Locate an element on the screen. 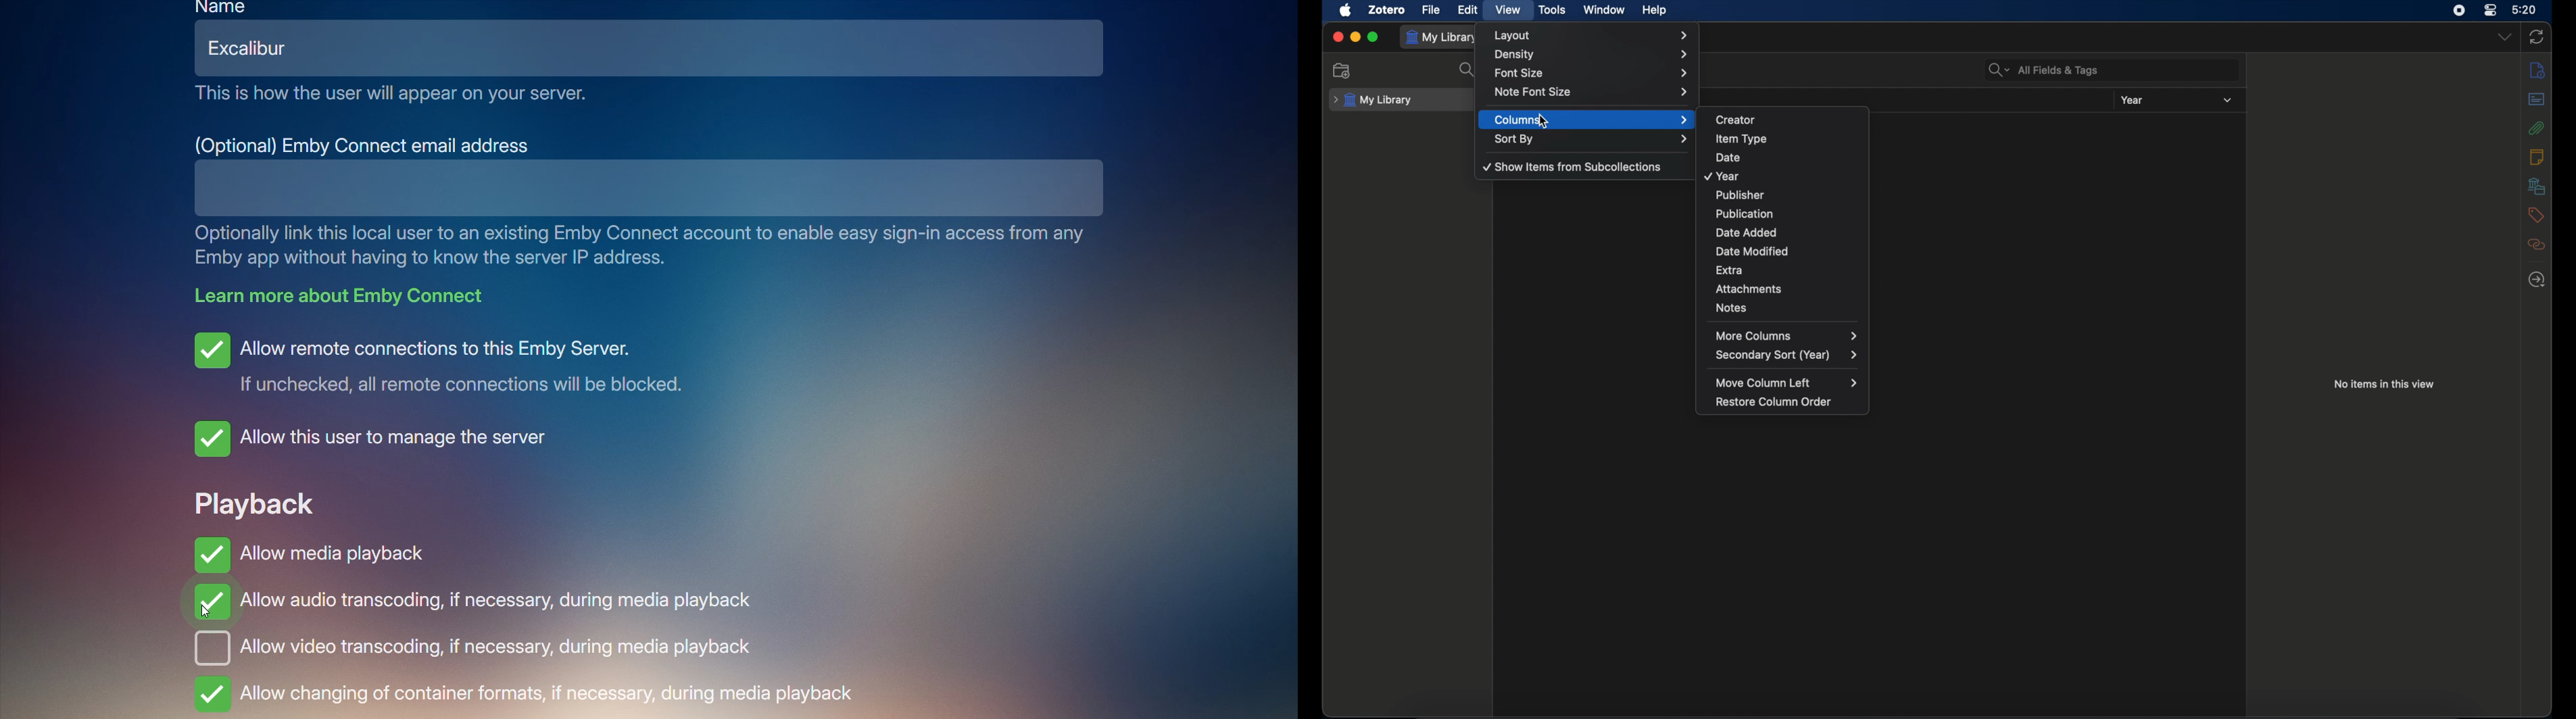 This screenshot has height=728, width=2576. edit is located at coordinates (1470, 9).